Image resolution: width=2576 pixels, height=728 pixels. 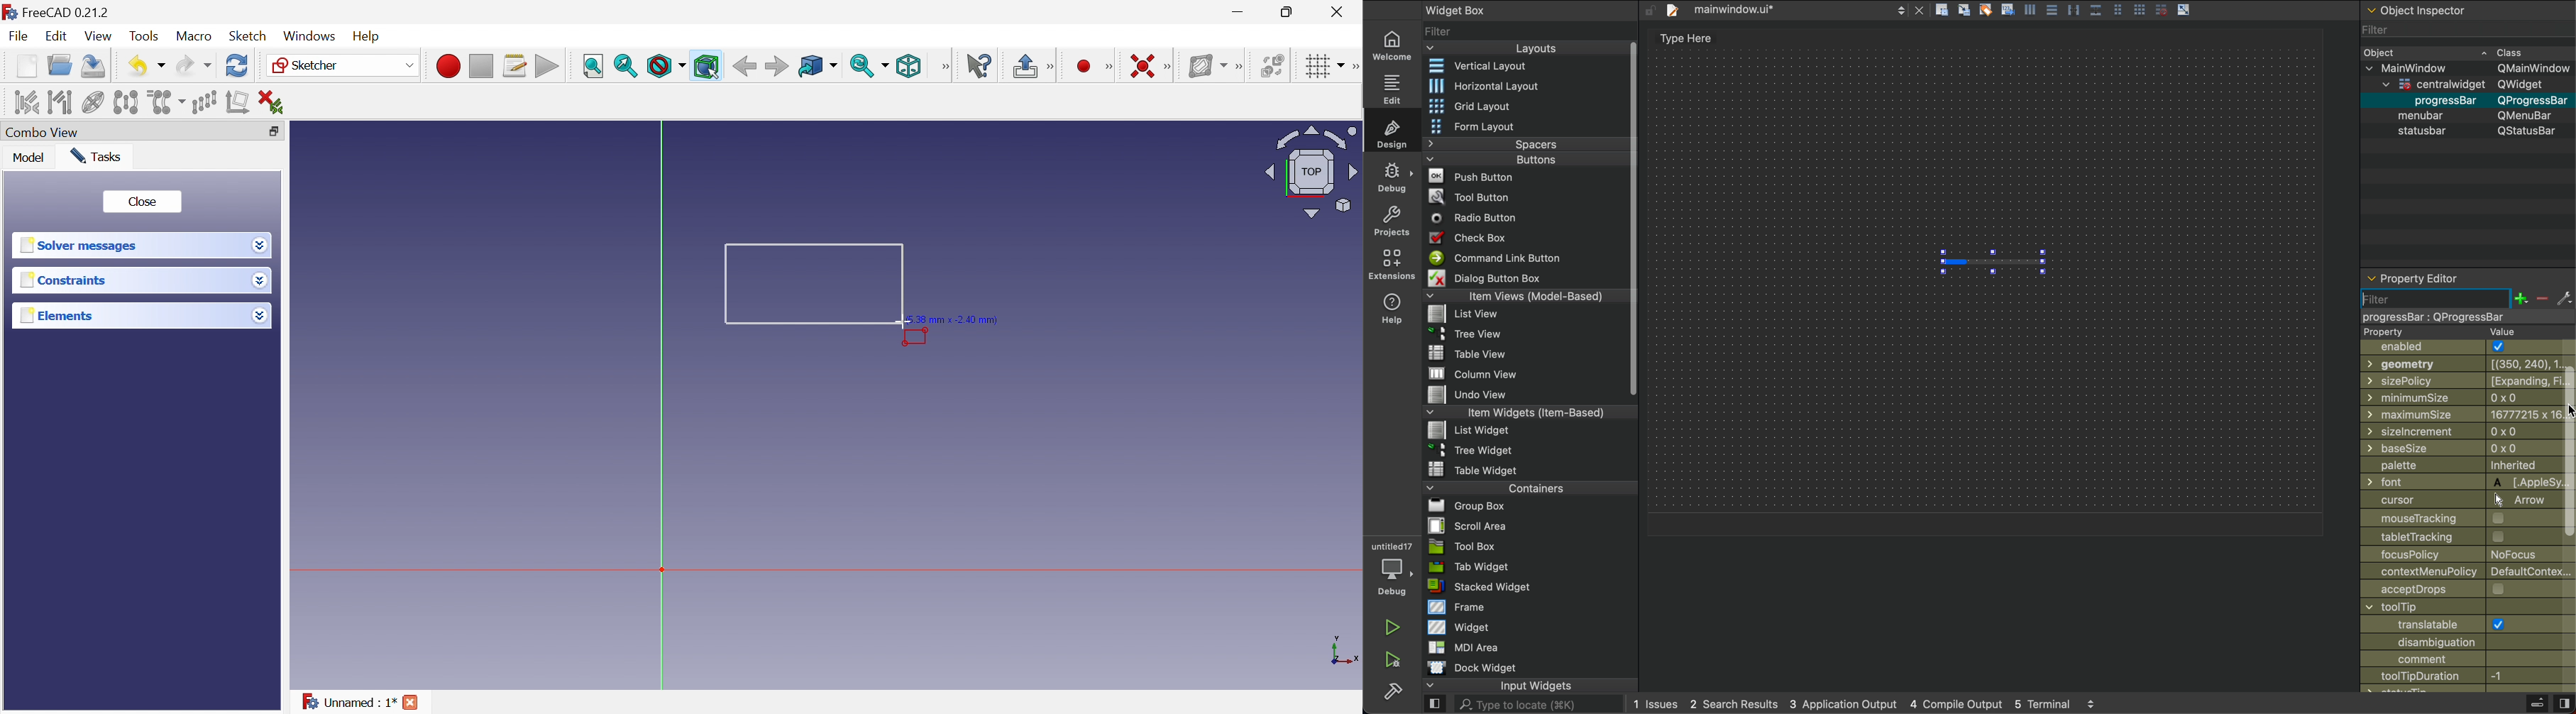 I want to click on Back, so click(x=744, y=67).